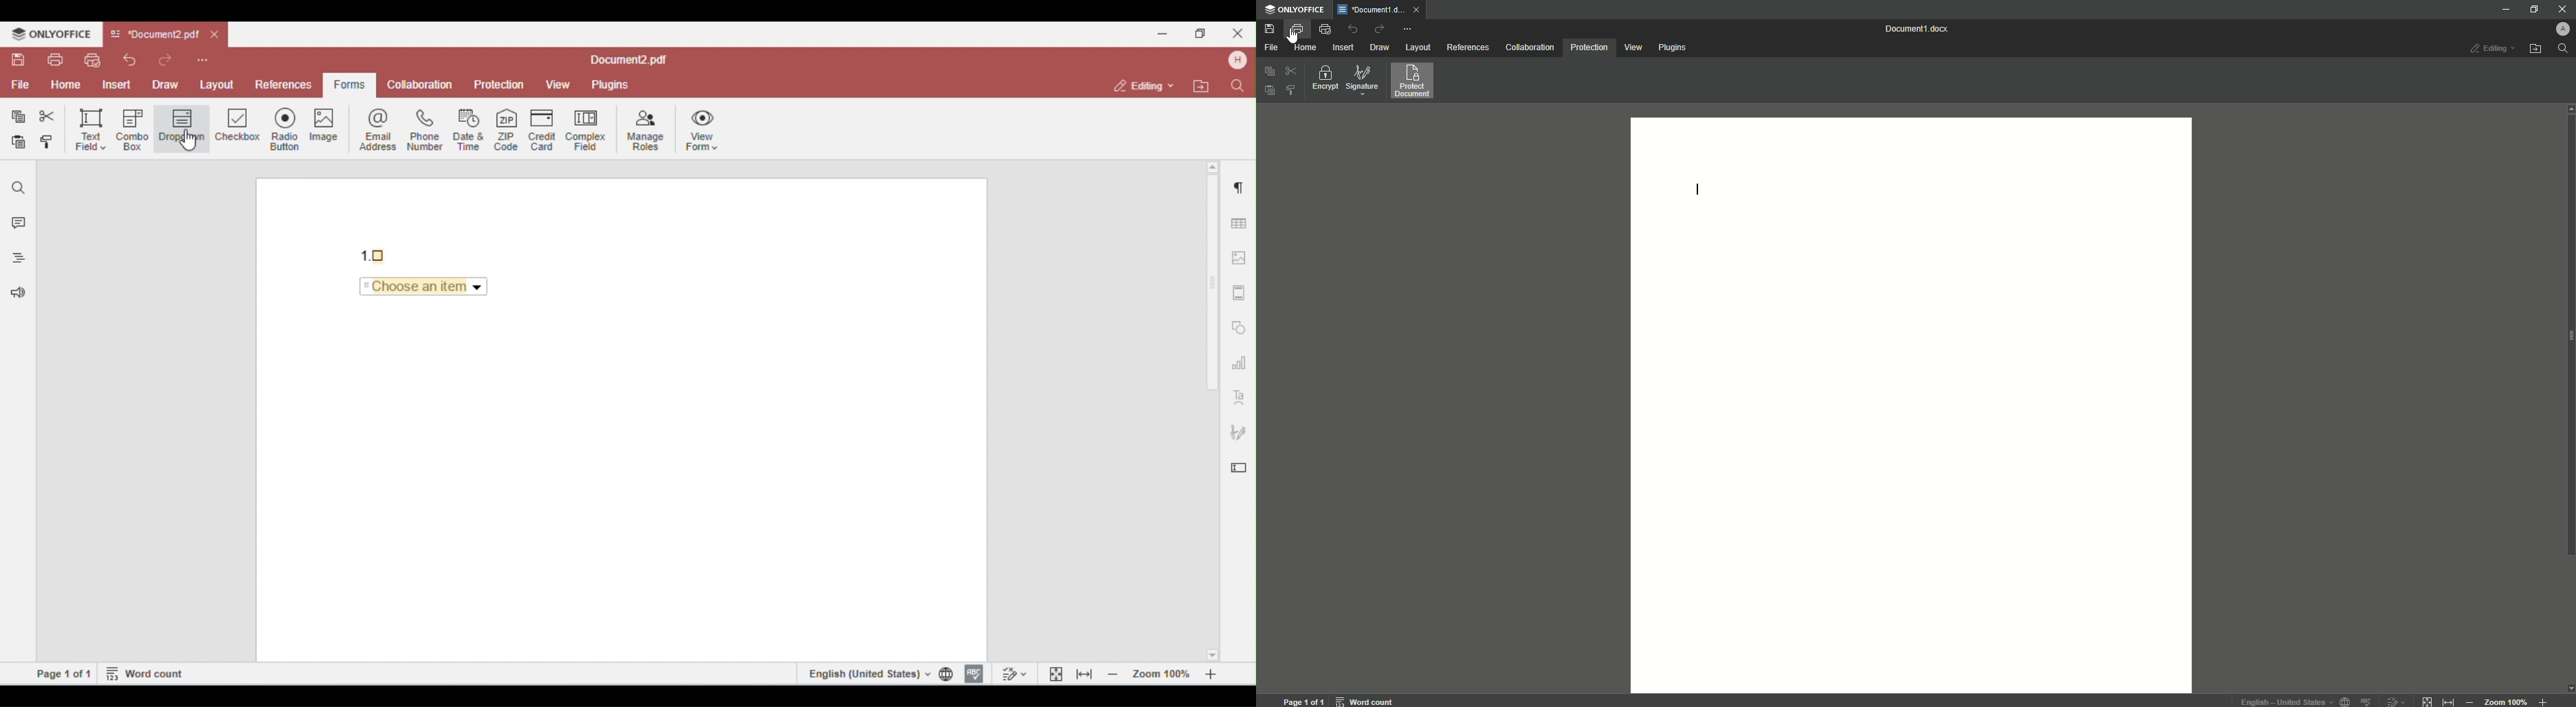 The height and width of the screenshot is (728, 2576). Describe the element at coordinates (1417, 48) in the screenshot. I see `Layout` at that location.